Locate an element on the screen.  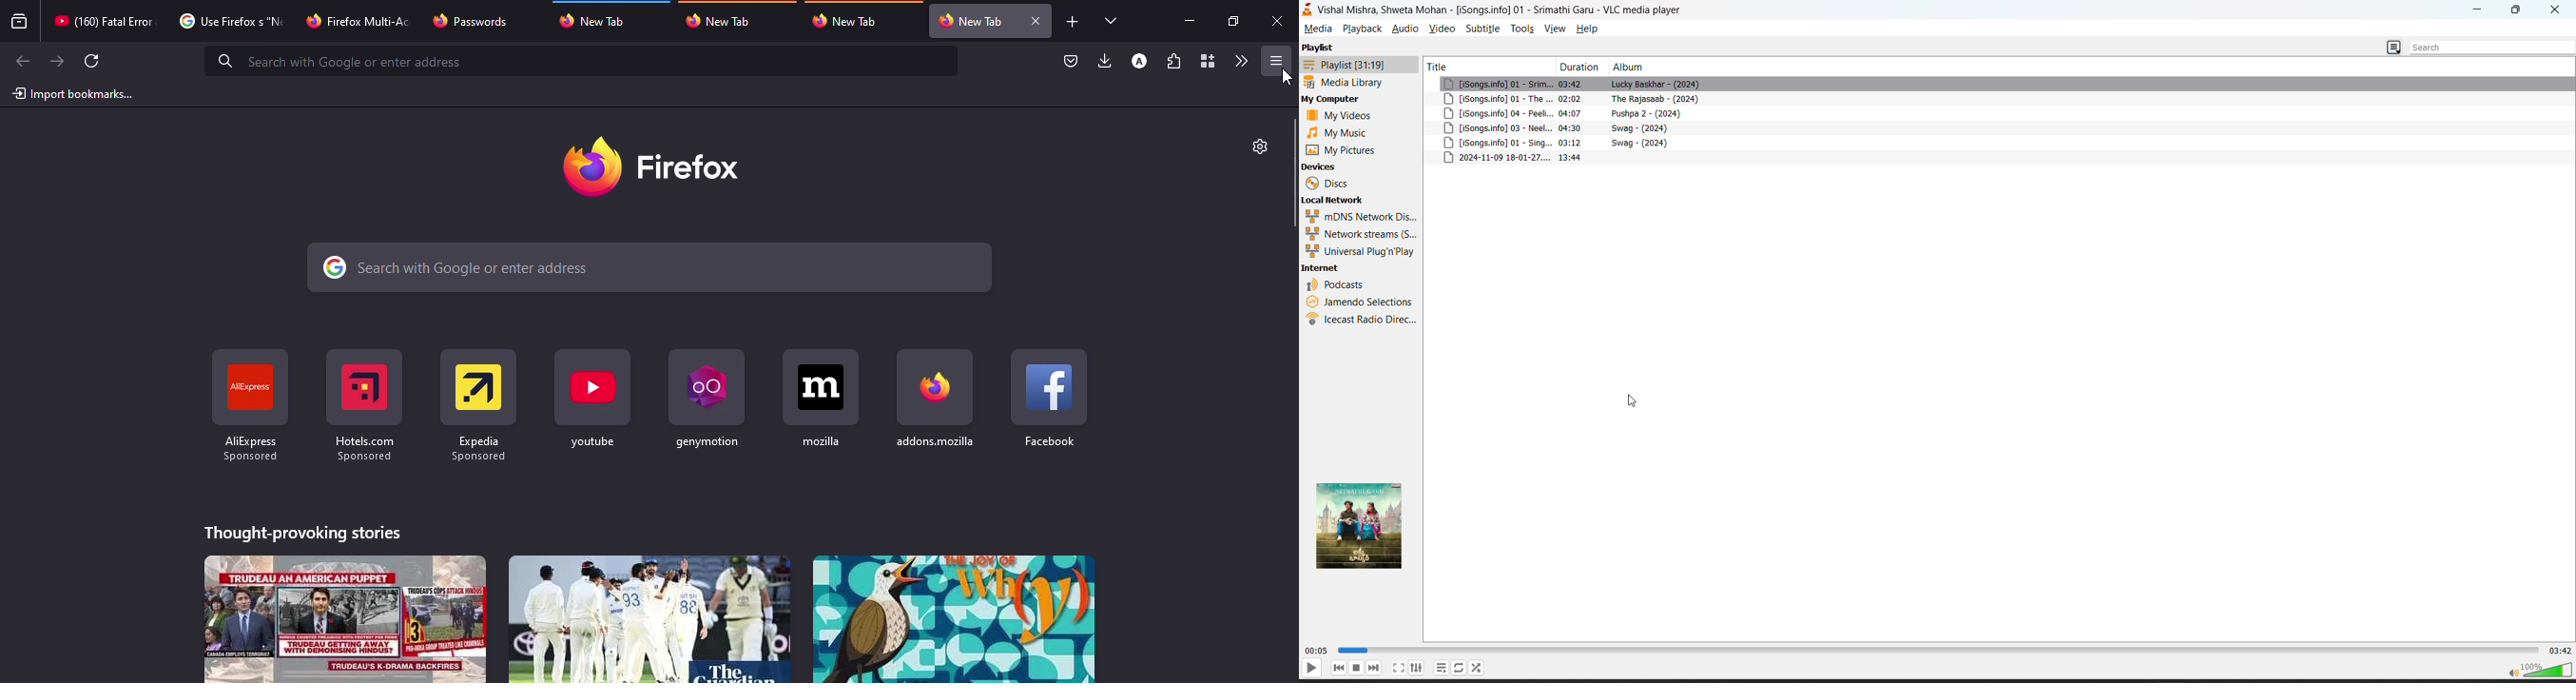
close is located at coordinates (2555, 9).